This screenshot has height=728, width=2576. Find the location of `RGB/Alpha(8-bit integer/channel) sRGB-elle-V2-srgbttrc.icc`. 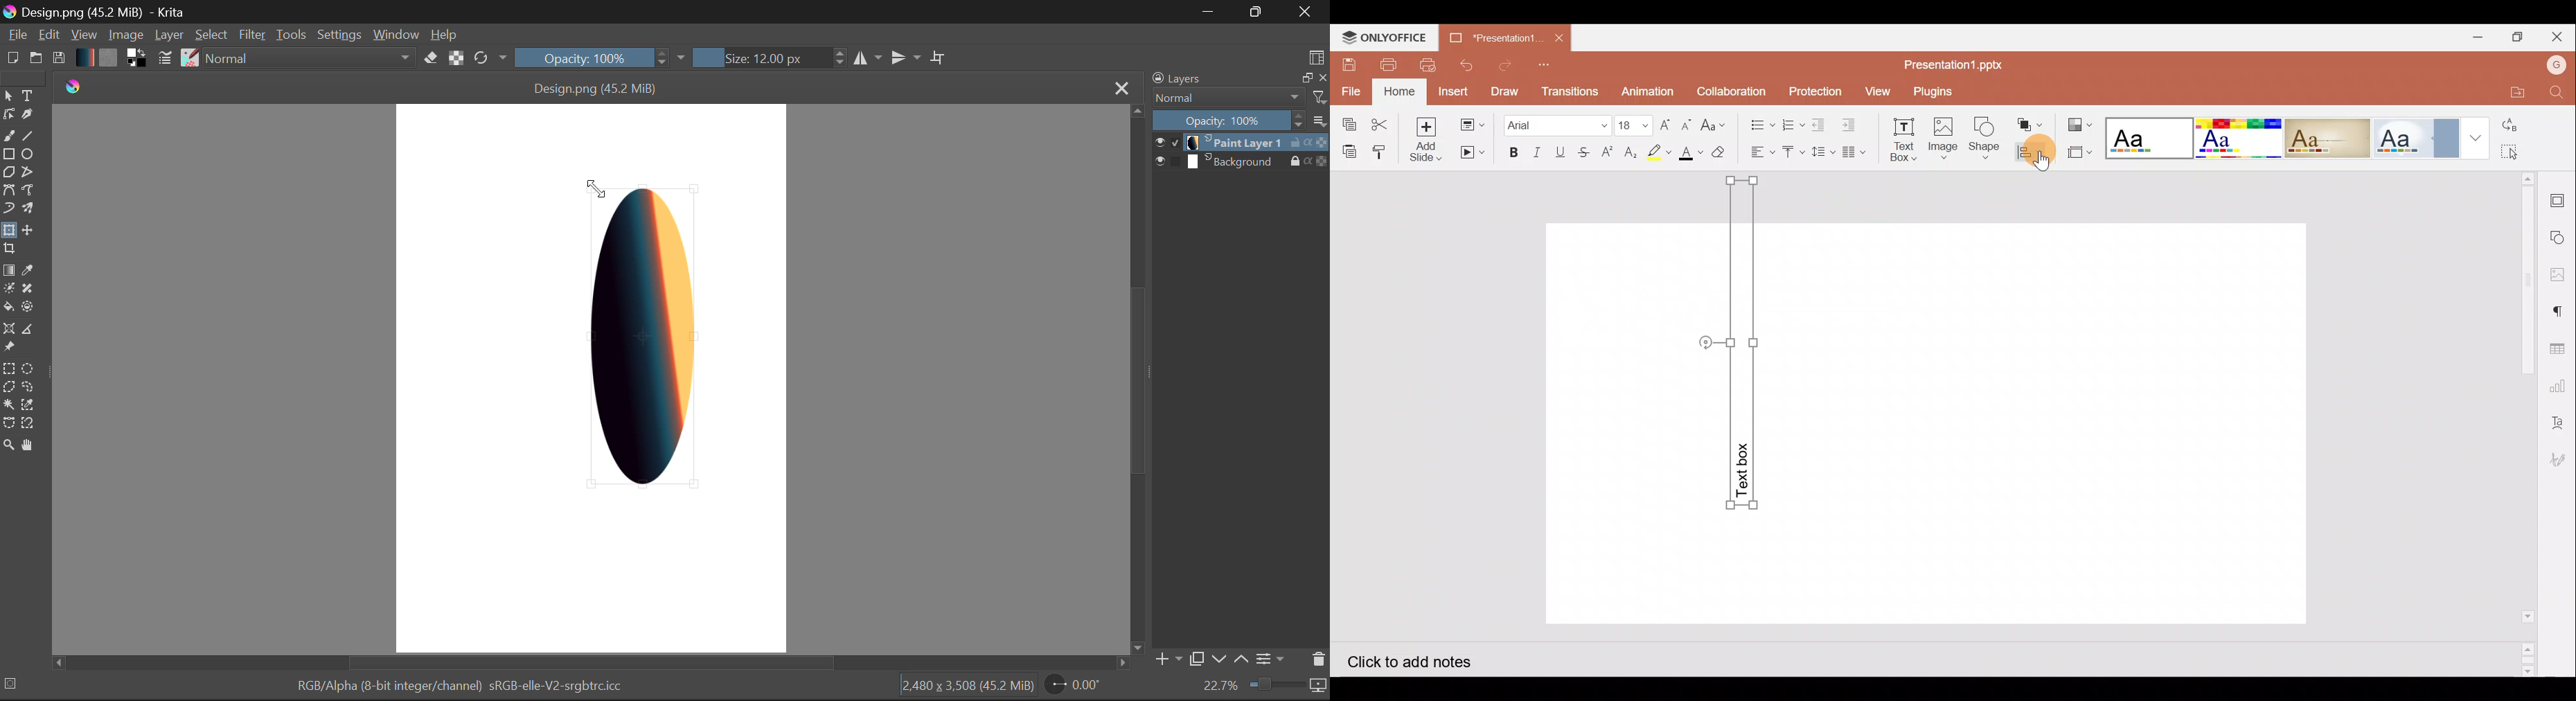

RGB/Alpha(8-bit integer/channel) sRGB-elle-V2-srgbttrc.icc is located at coordinates (457, 689).